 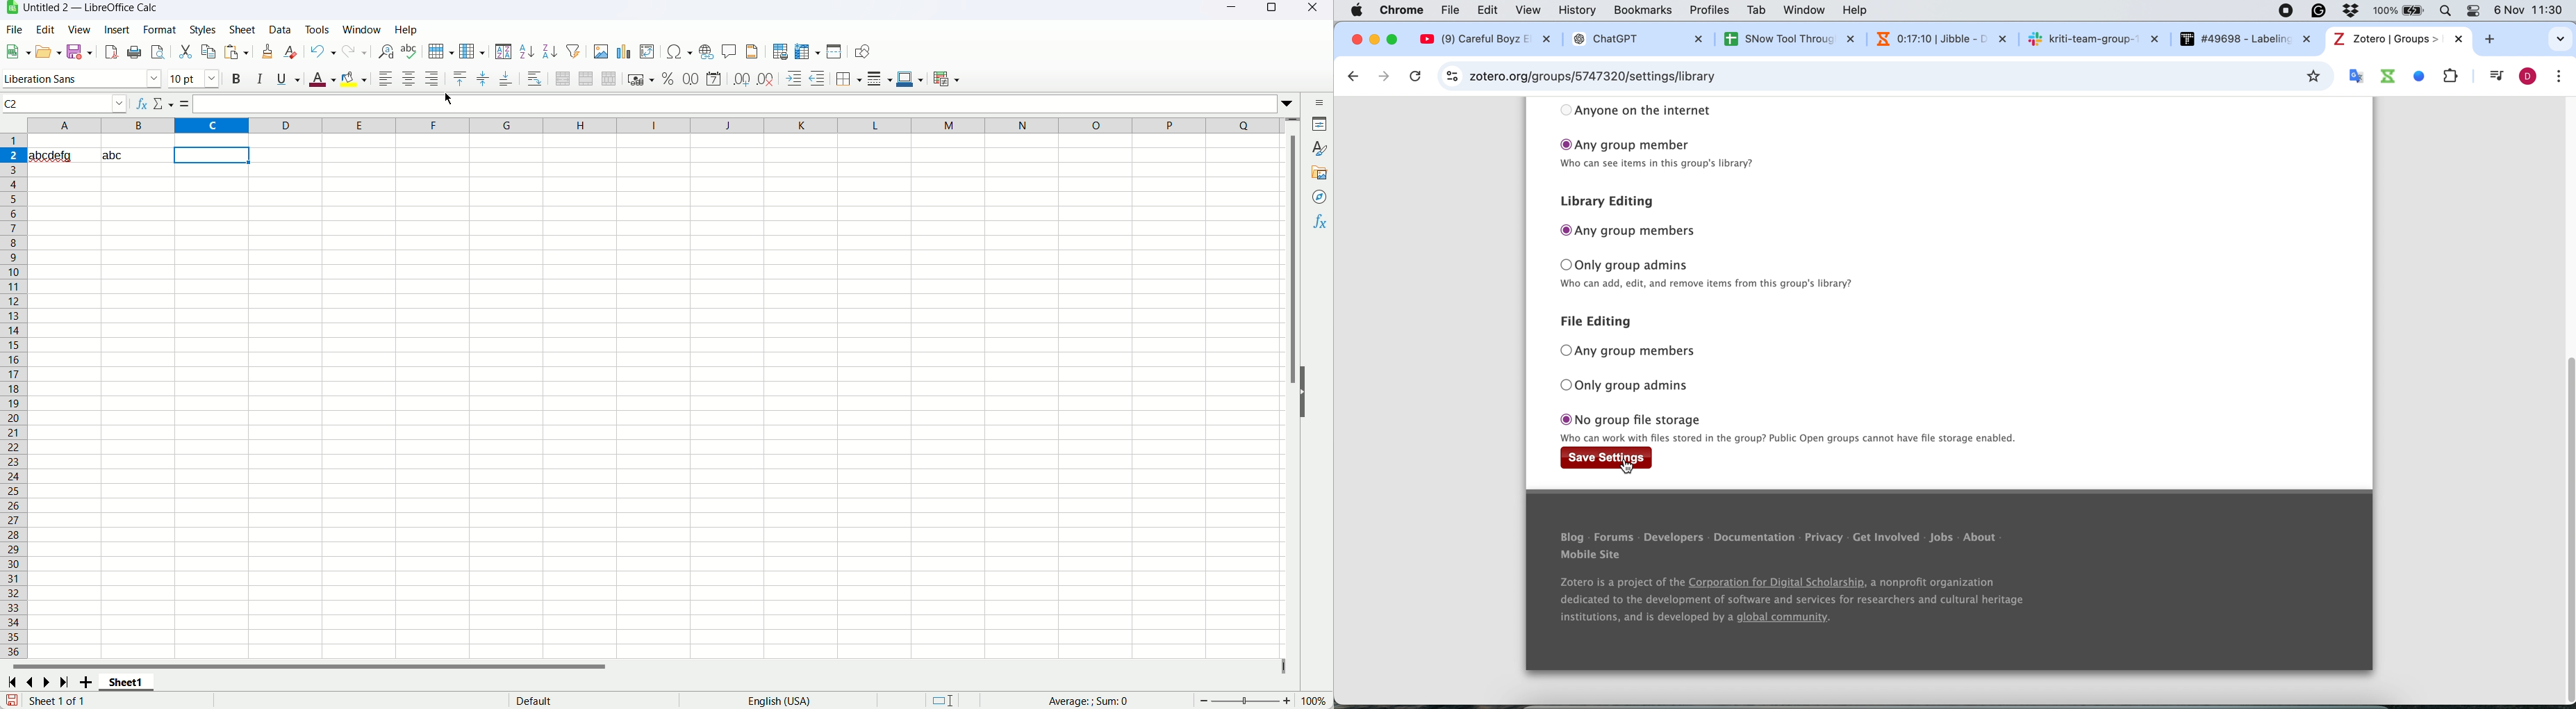 What do you see at coordinates (1629, 230) in the screenshot?
I see `any group members` at bounding box center [1629, 230].